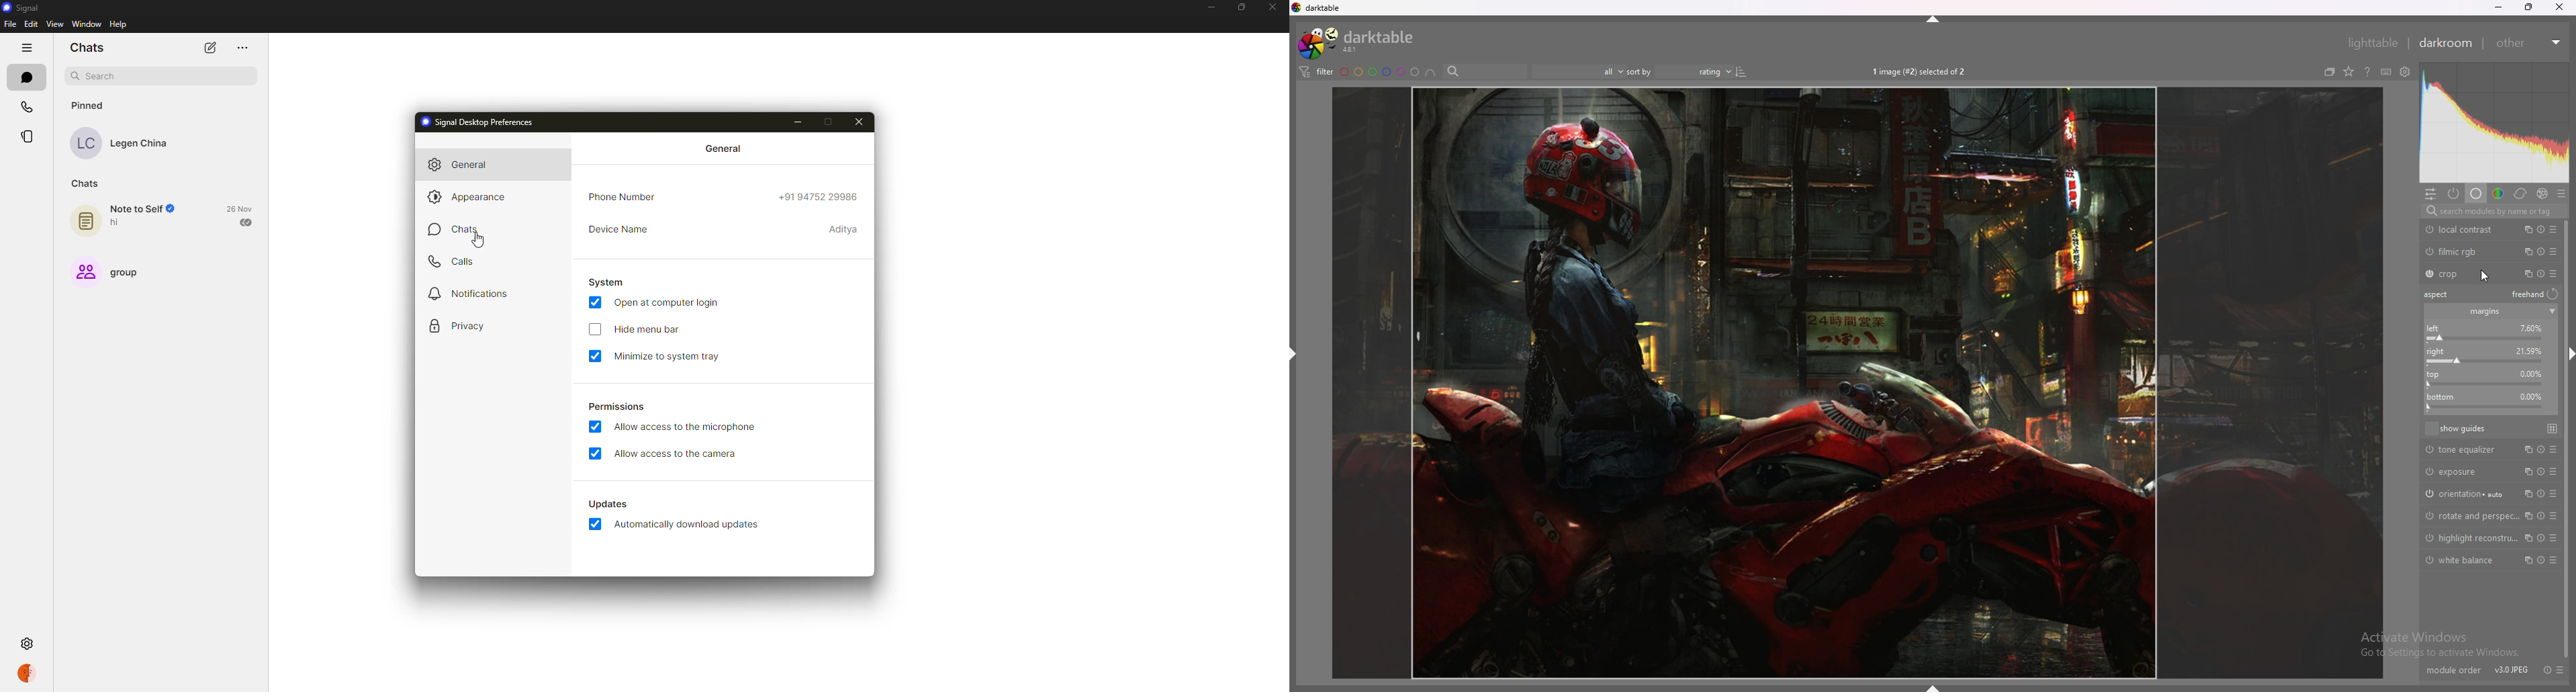 Image resolution: width=2576 pixels, height=700 pixels. Describe the element at coordinates (2526, 494) in the screenshot. I see `multiple instances action` at that location.